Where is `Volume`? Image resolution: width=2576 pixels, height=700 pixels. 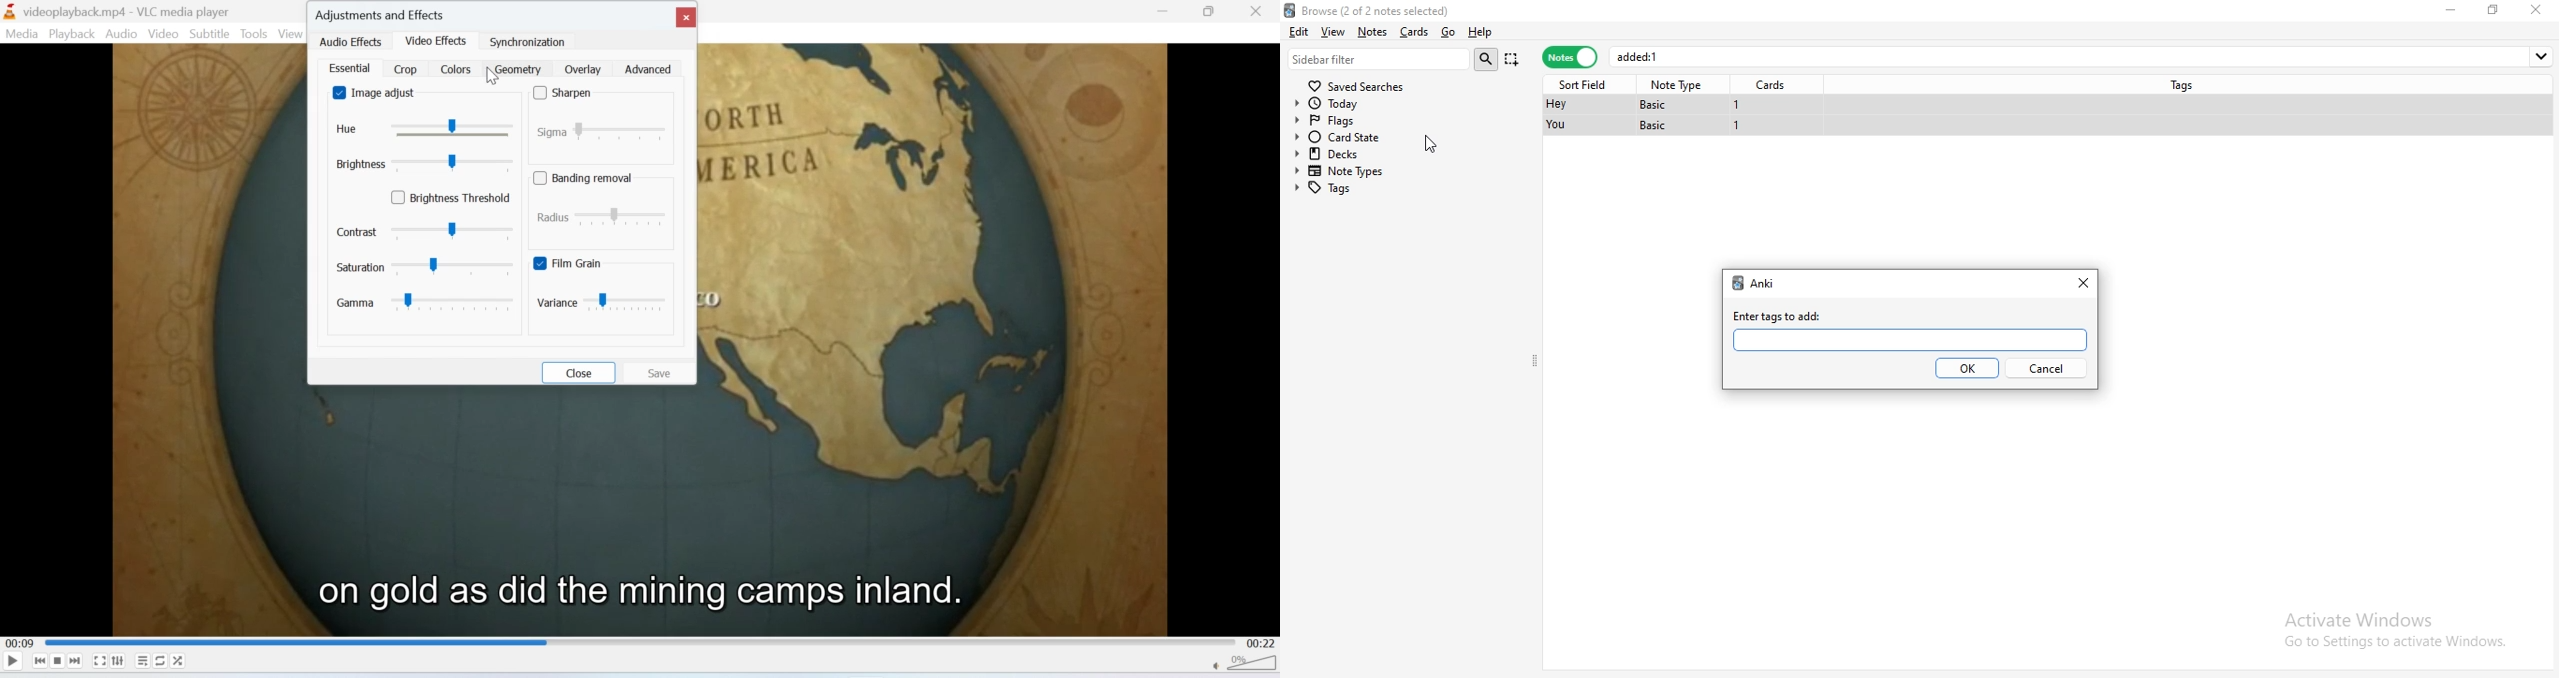
Volume is located at coordinates (1246, 666).